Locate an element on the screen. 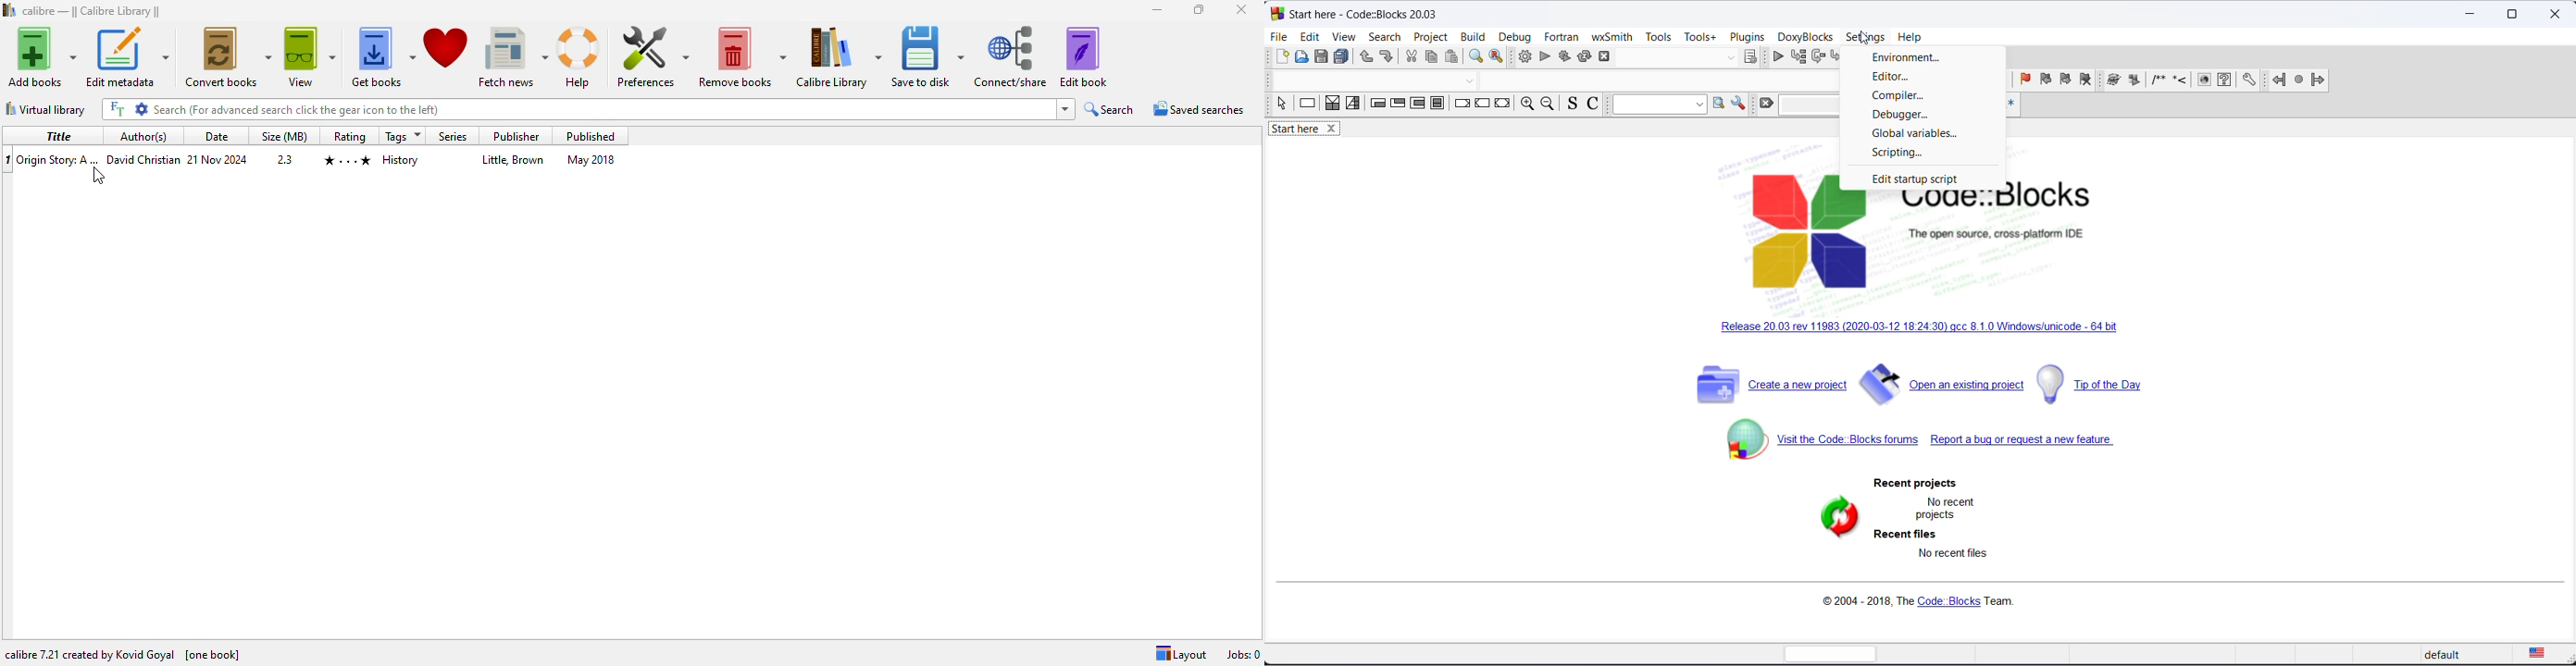 This screenshot has height=672, width=2576. edit metadata is located at coordinates (127, 57).